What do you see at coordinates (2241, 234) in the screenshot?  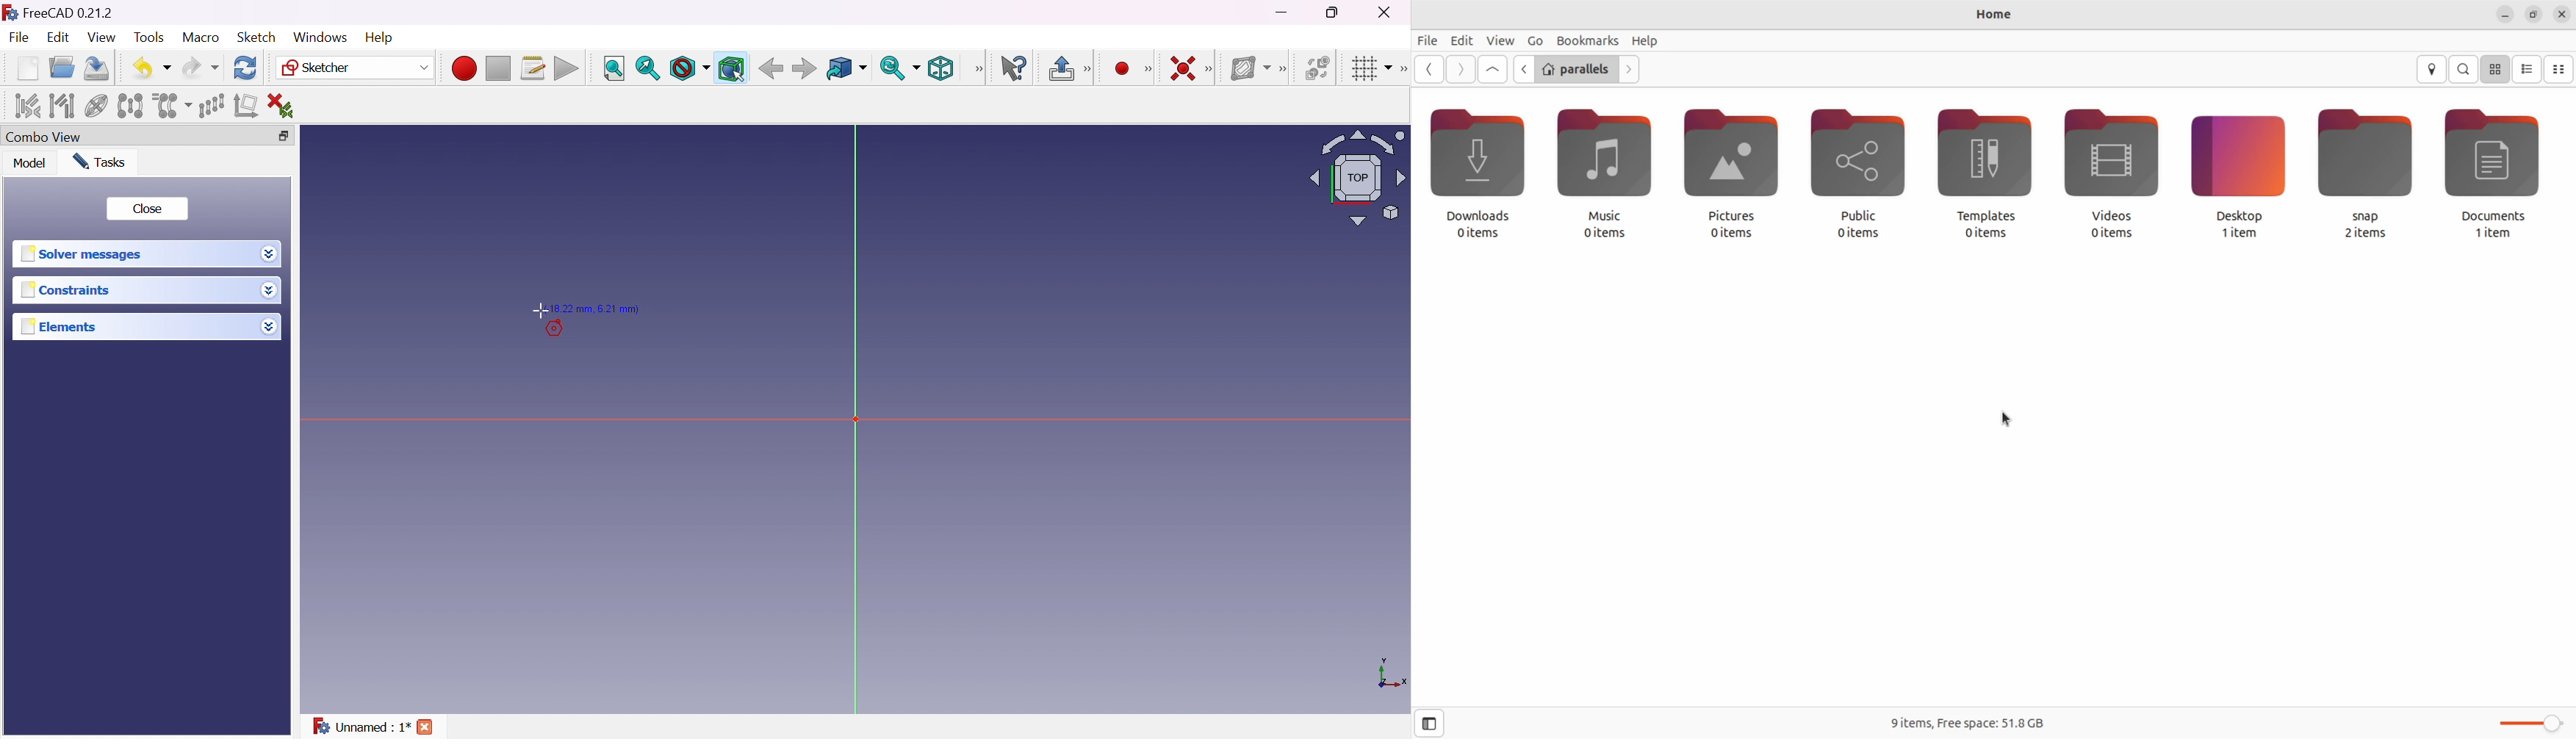 I see `1 item` at bounding box center [2241, 234].